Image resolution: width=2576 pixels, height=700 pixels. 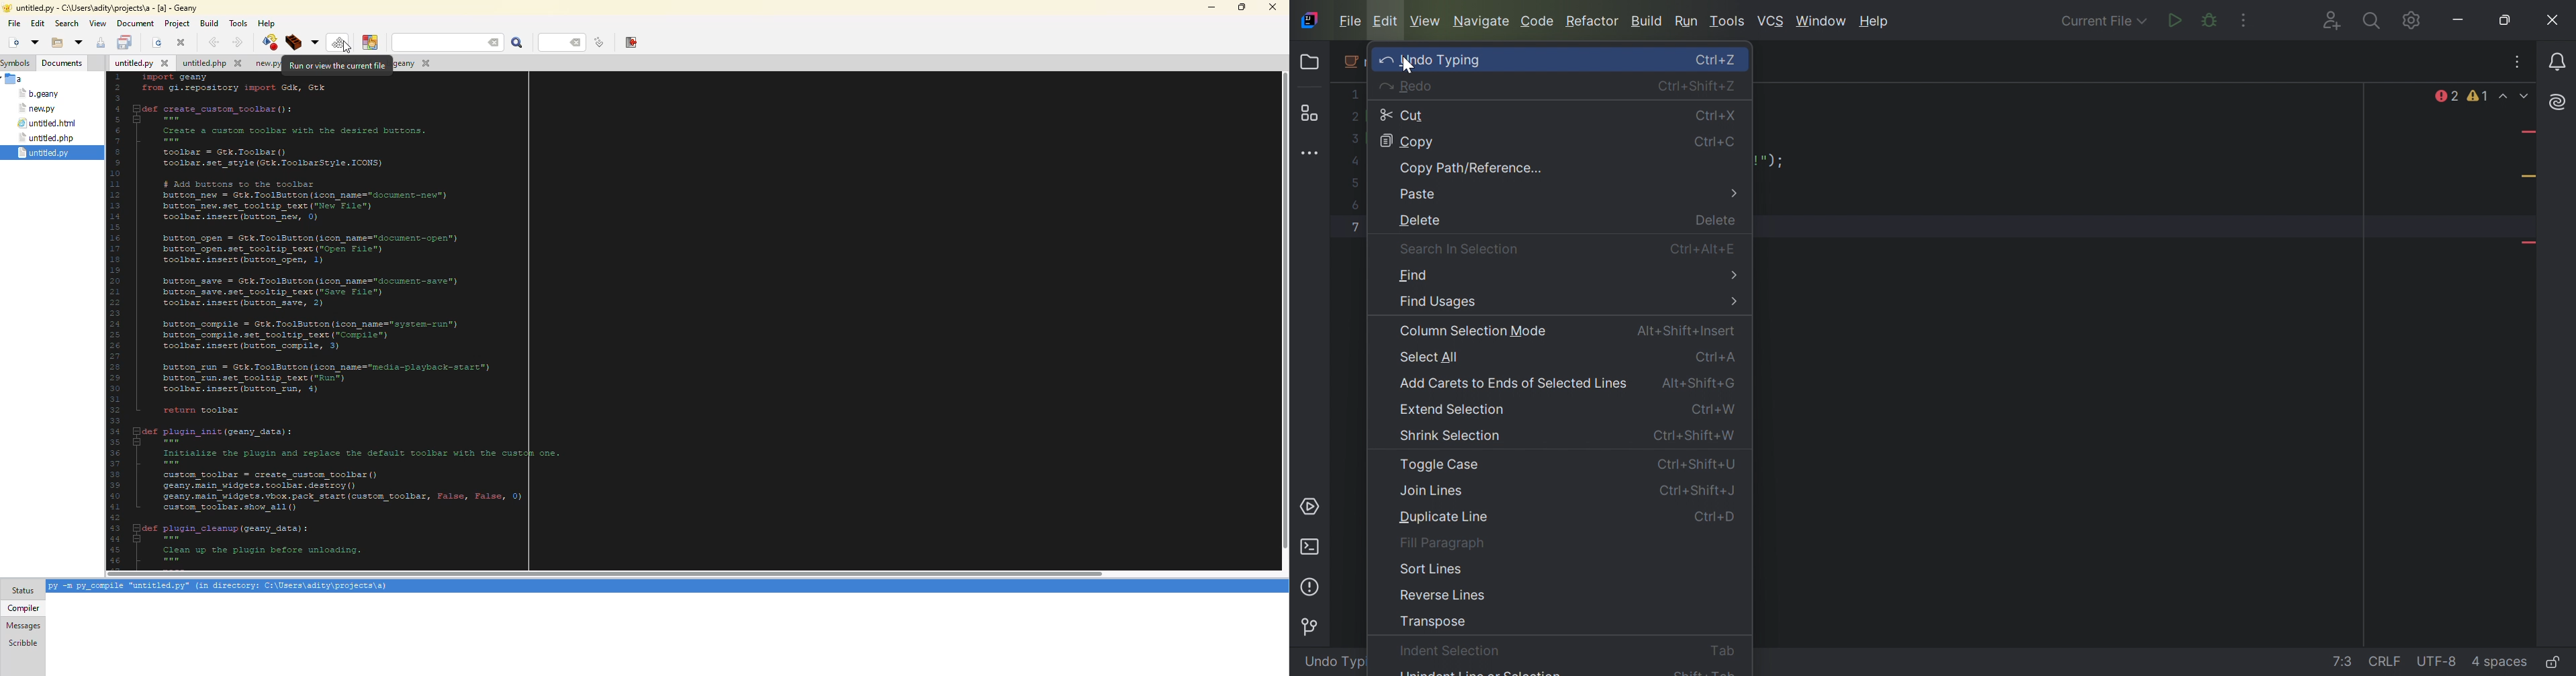 What do you see at coordinates (17, 78) in the screenshot?
I see `a` at bounding box center [17, 78].